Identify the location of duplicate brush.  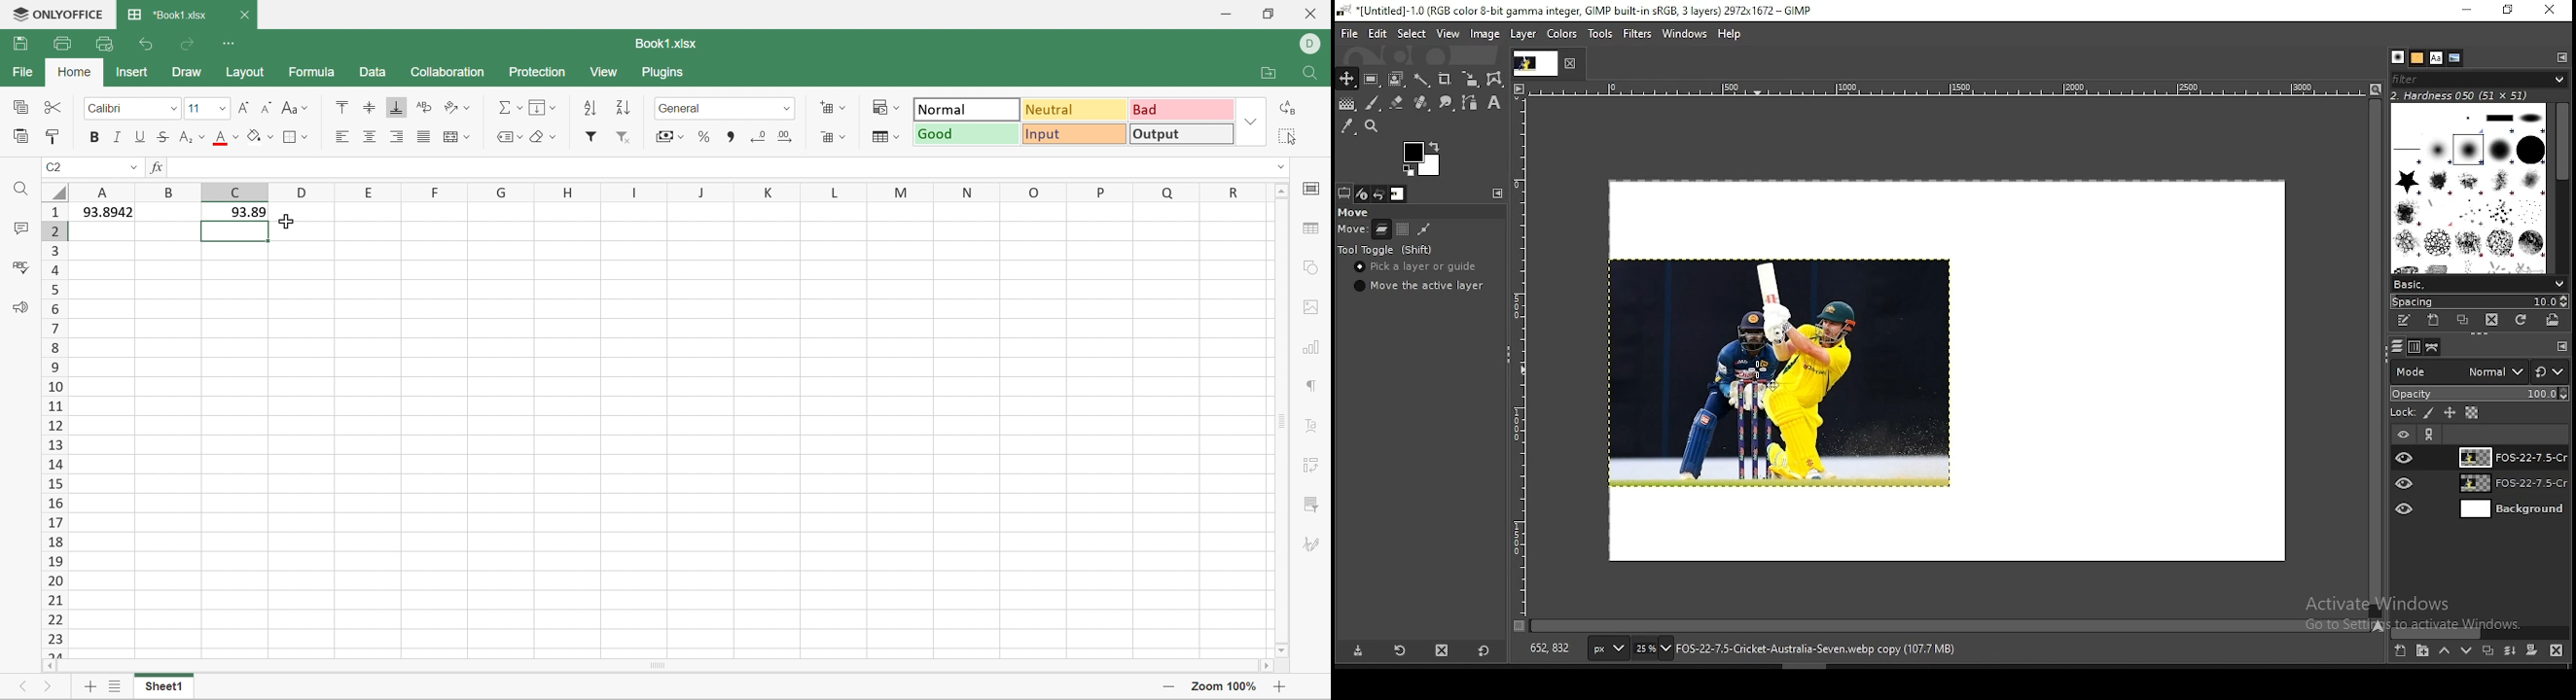
(2463, 320).